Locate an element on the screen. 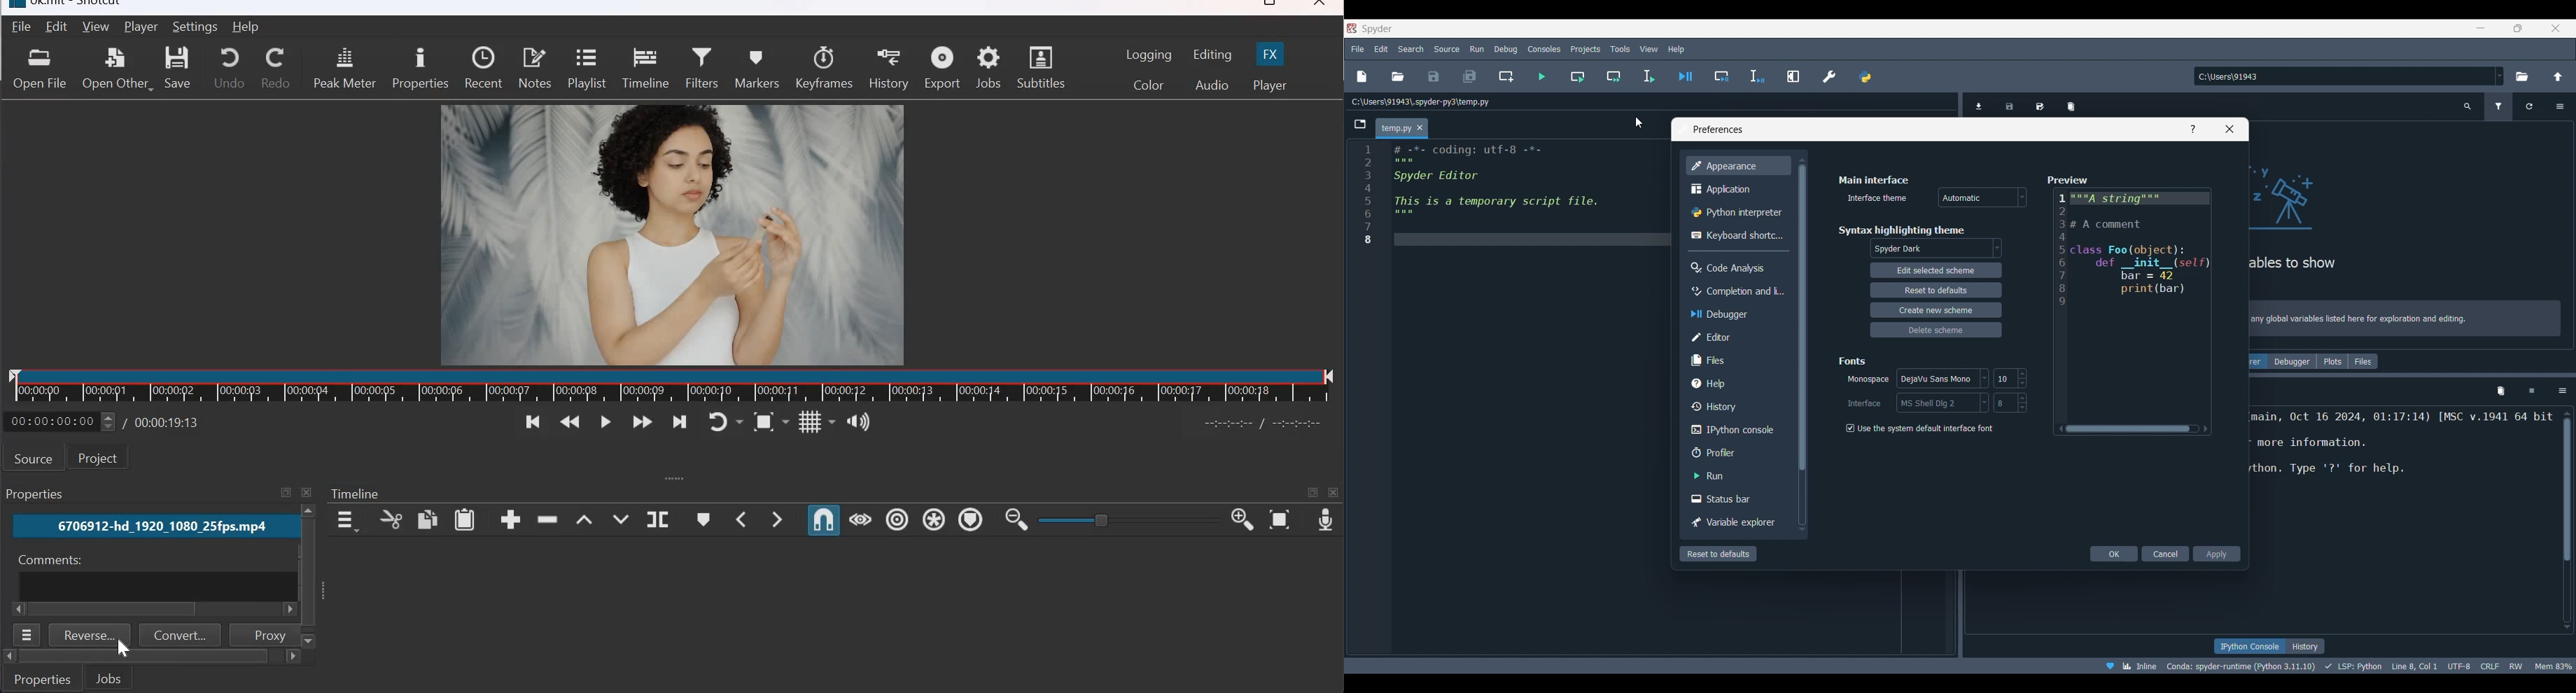 Image resolution: width=2576 pixels, height=700 pixels. ok is located at coordinates (2111, 554).